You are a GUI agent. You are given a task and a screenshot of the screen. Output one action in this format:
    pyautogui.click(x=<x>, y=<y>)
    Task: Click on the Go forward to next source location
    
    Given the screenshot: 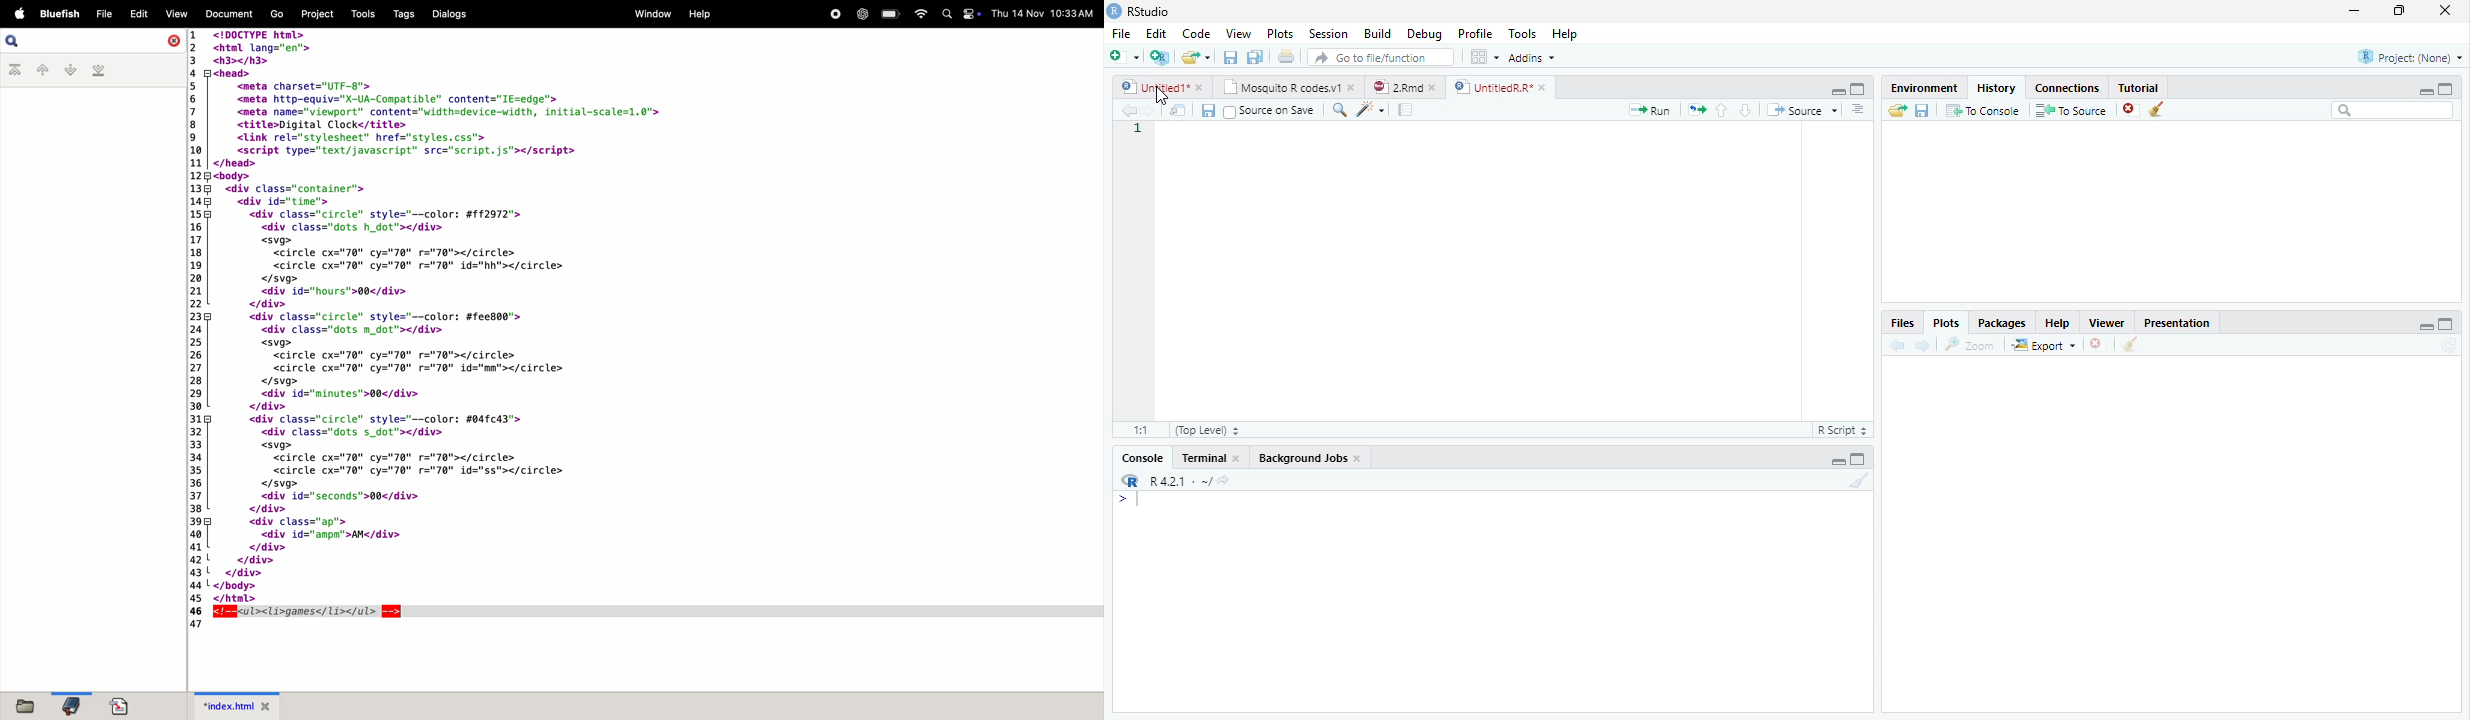 What is the action you would take?
    pyautogui.click(x=1149, y=111)
    